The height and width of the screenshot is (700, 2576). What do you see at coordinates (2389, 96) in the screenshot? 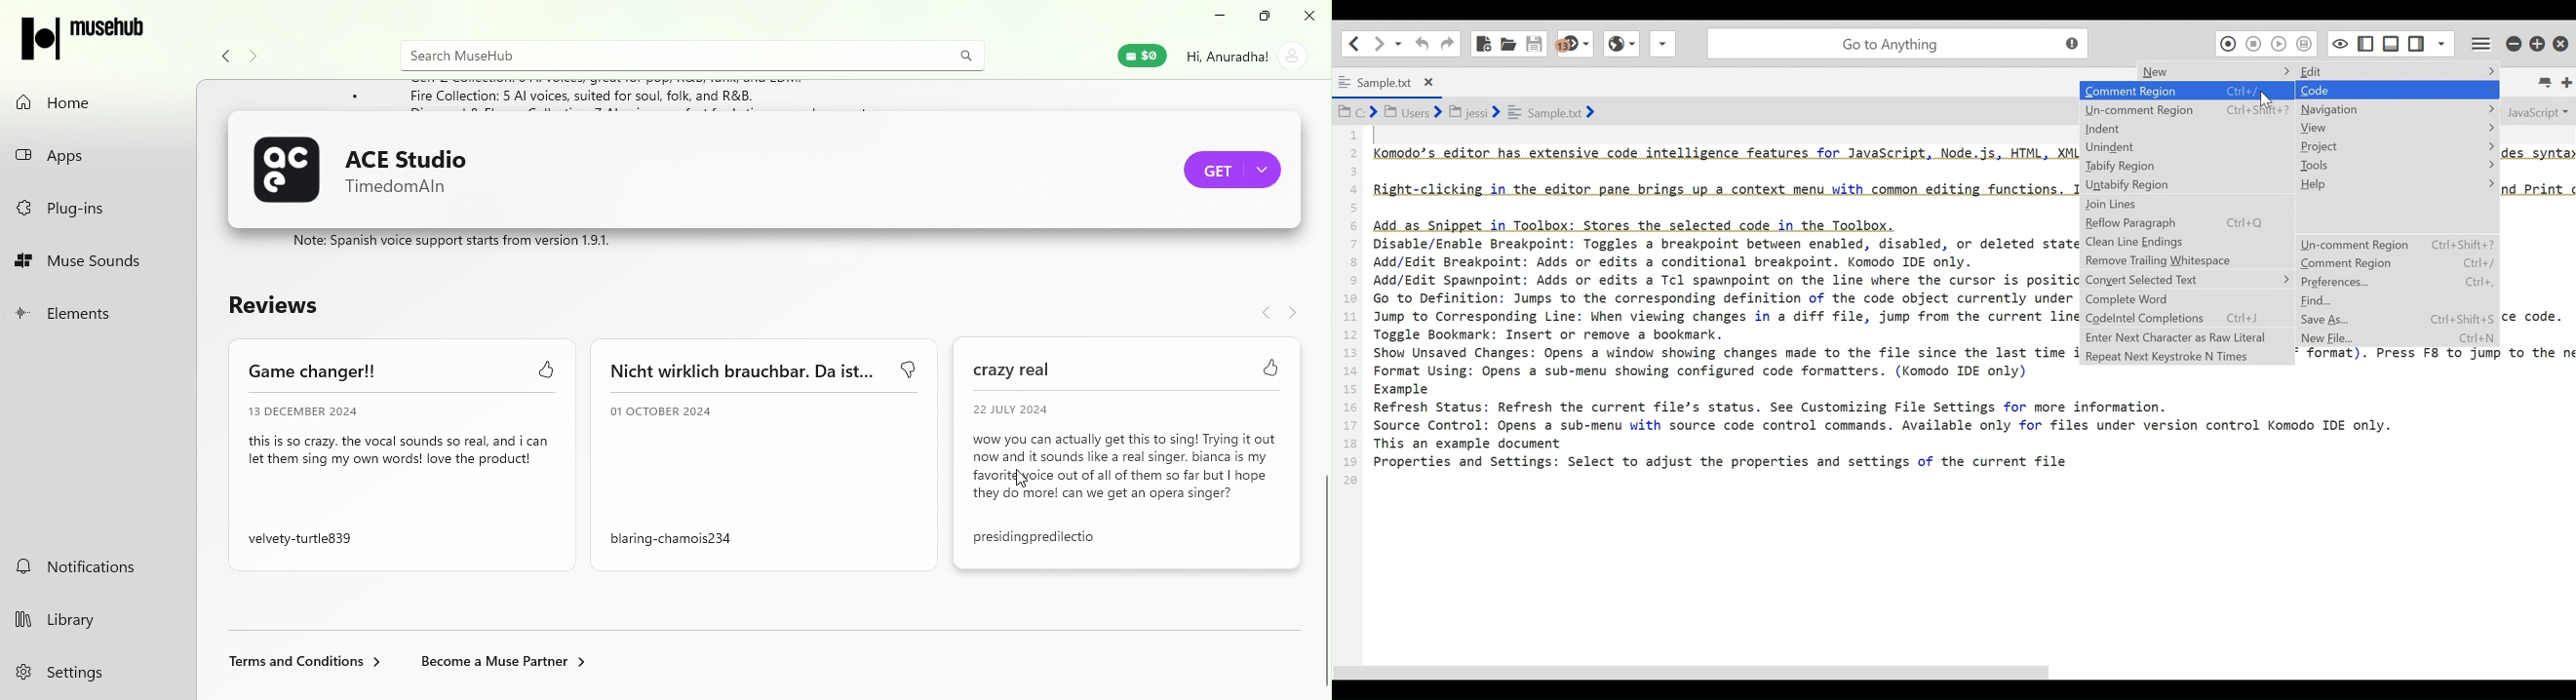
I see `Cursor` at bounding box center [2389, 96].